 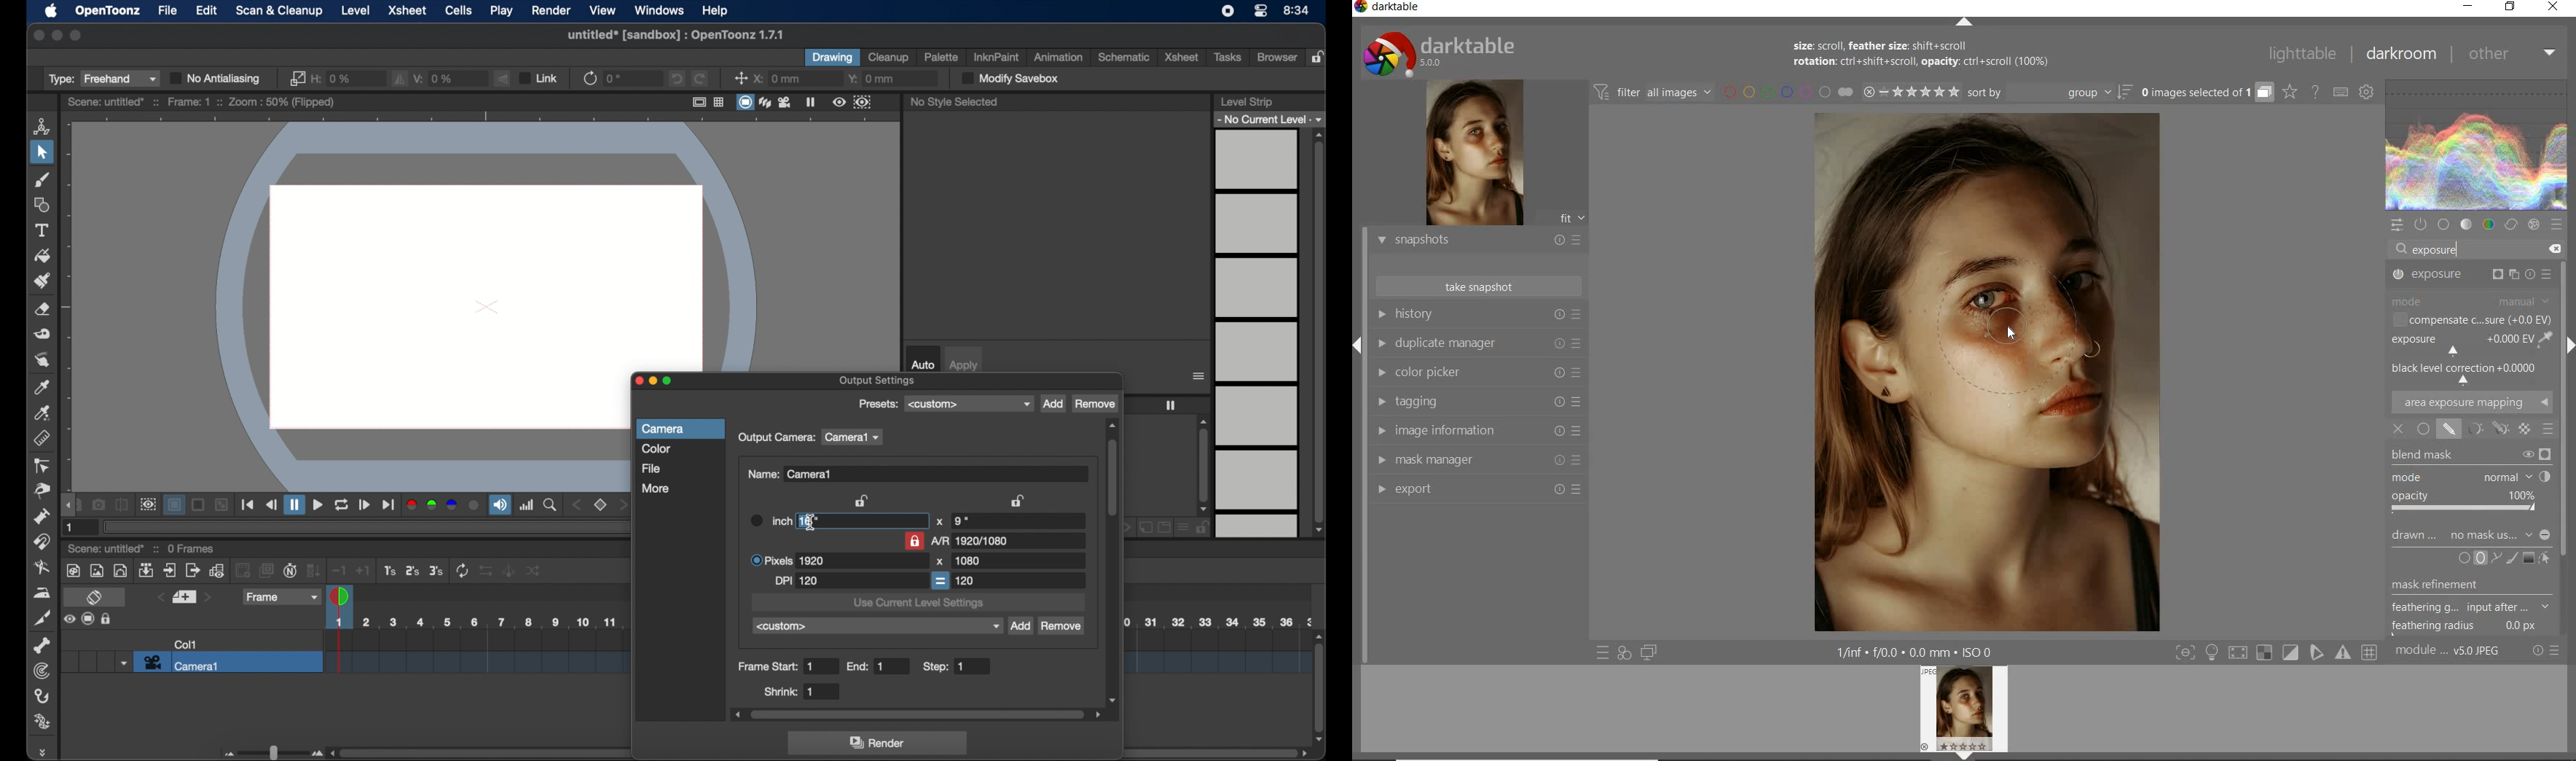 What do you see at coordinates (964, 366) in the screenshot?
I see `apply` at bounding box center [964, 366].